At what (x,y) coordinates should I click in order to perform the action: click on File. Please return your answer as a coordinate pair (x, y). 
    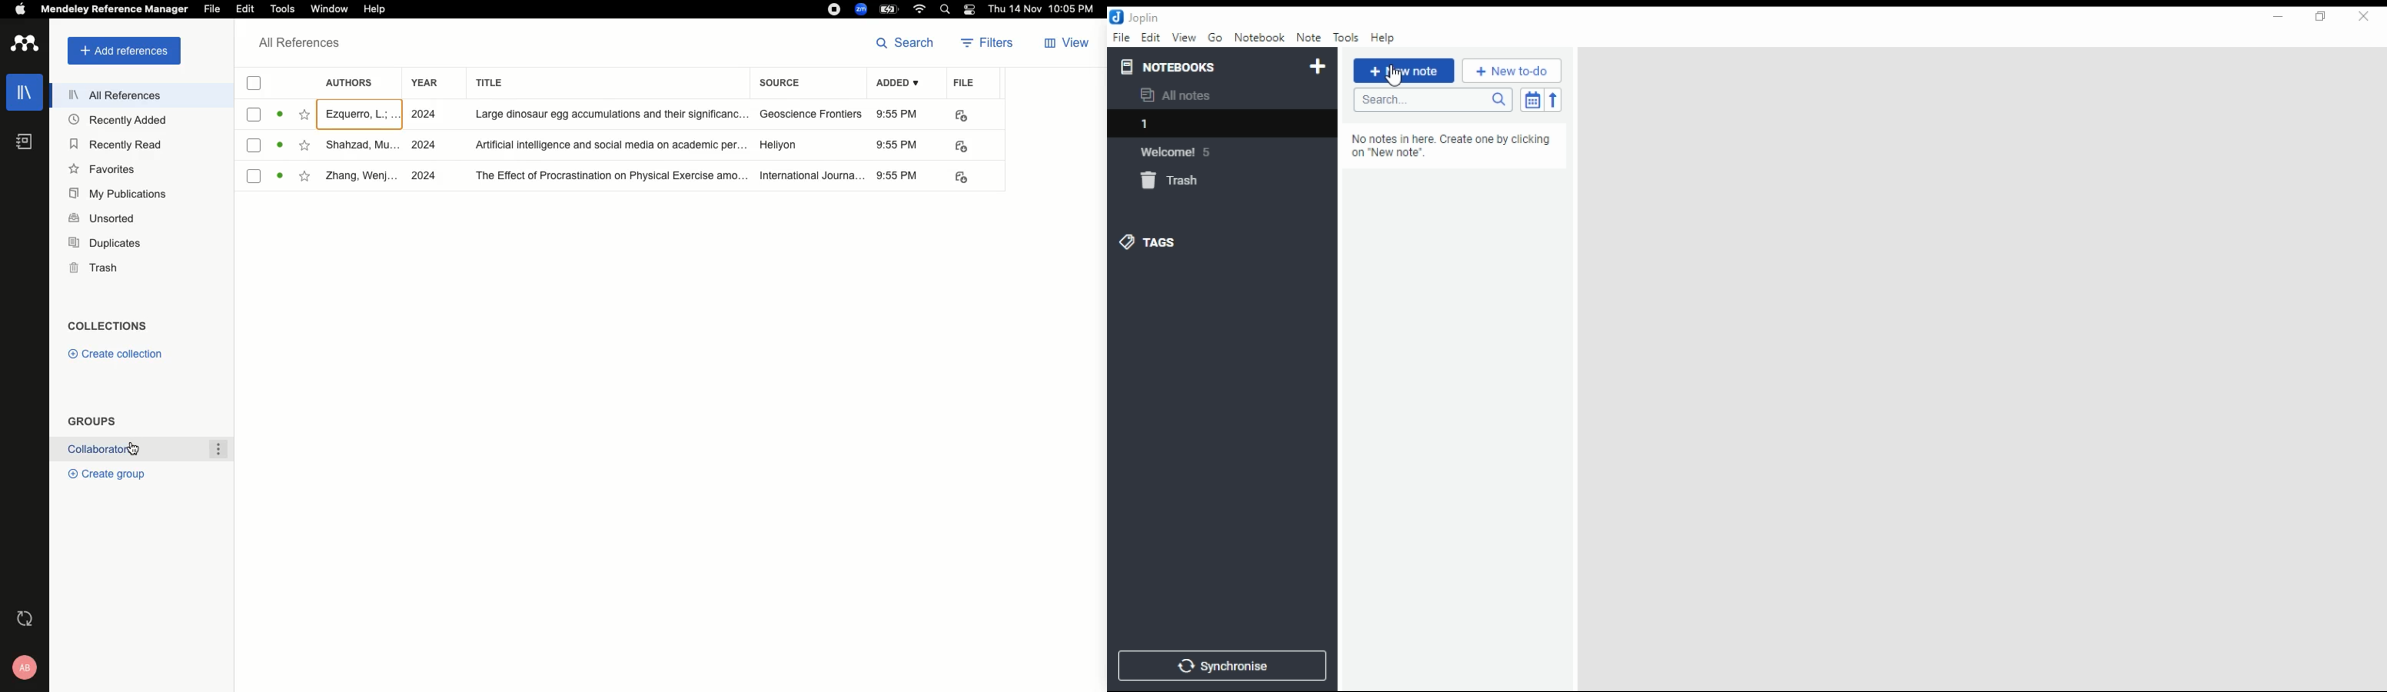
    Looking at the image, I should click on (212, 9).